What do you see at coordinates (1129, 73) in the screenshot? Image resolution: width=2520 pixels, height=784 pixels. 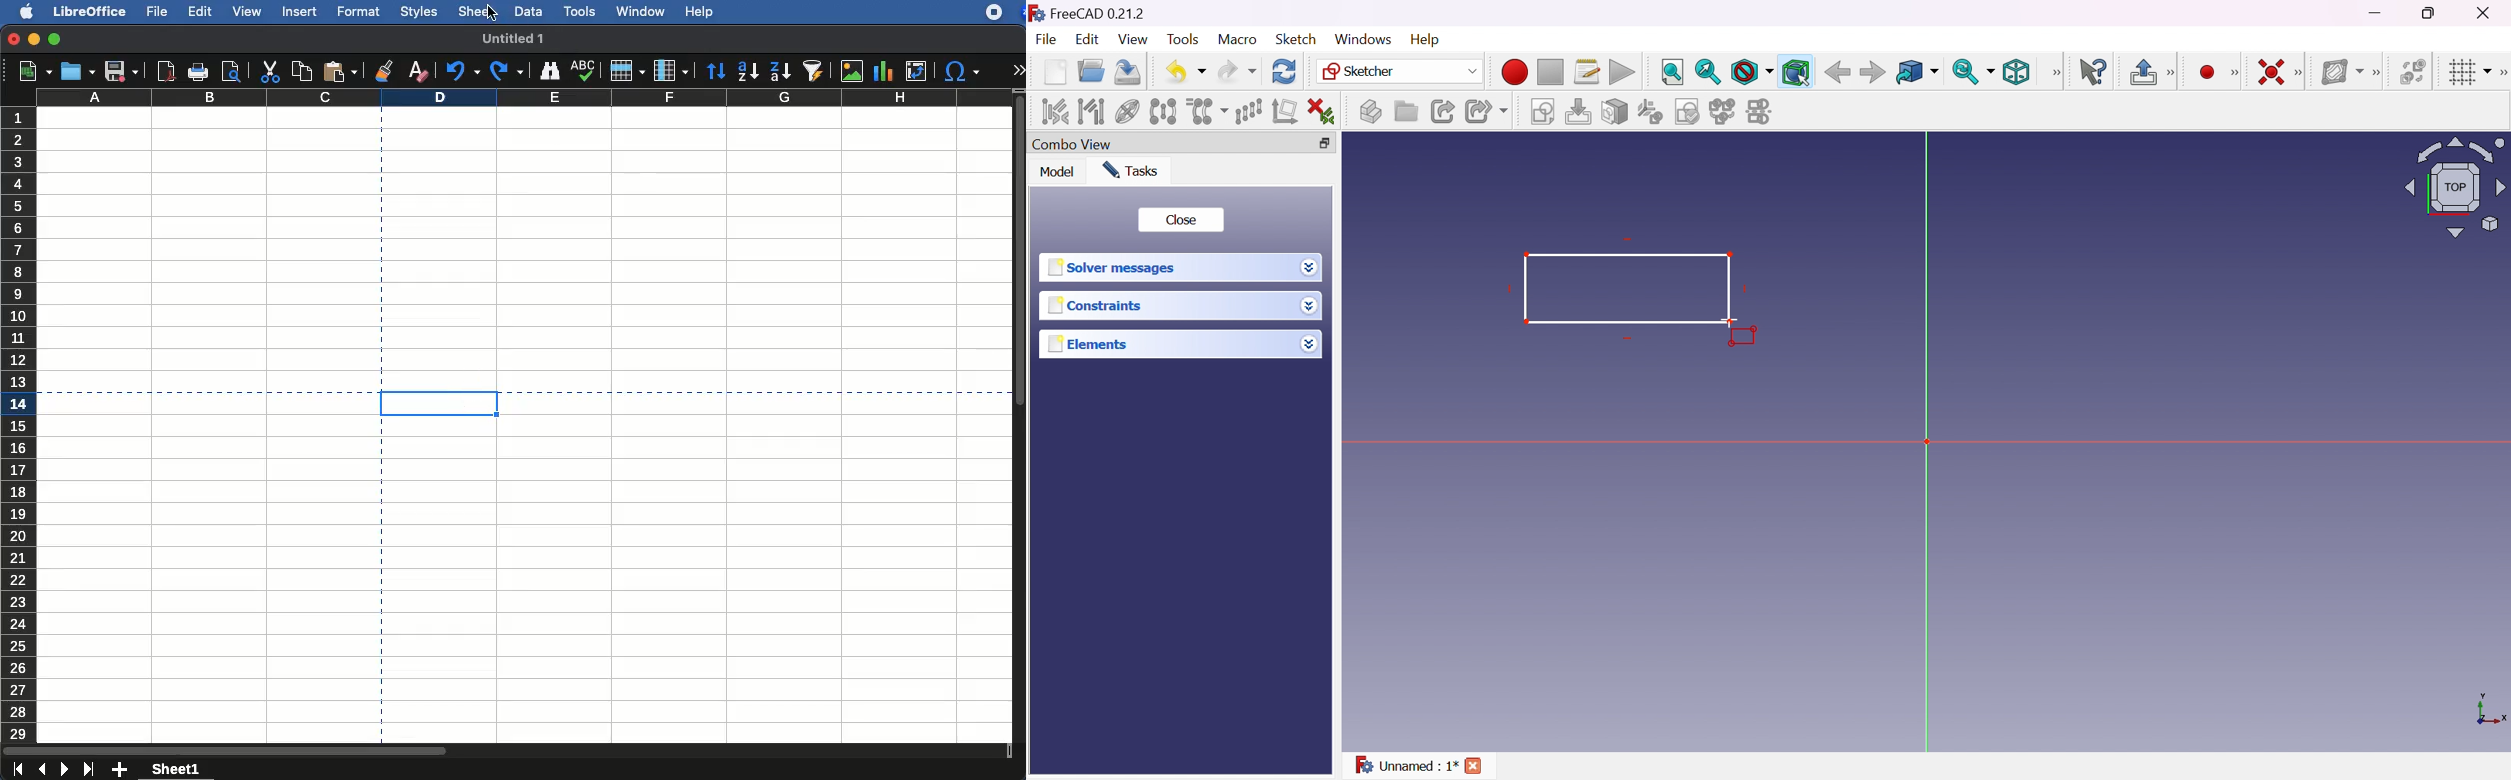 I see `Save` at bounding box center [1129, 73].